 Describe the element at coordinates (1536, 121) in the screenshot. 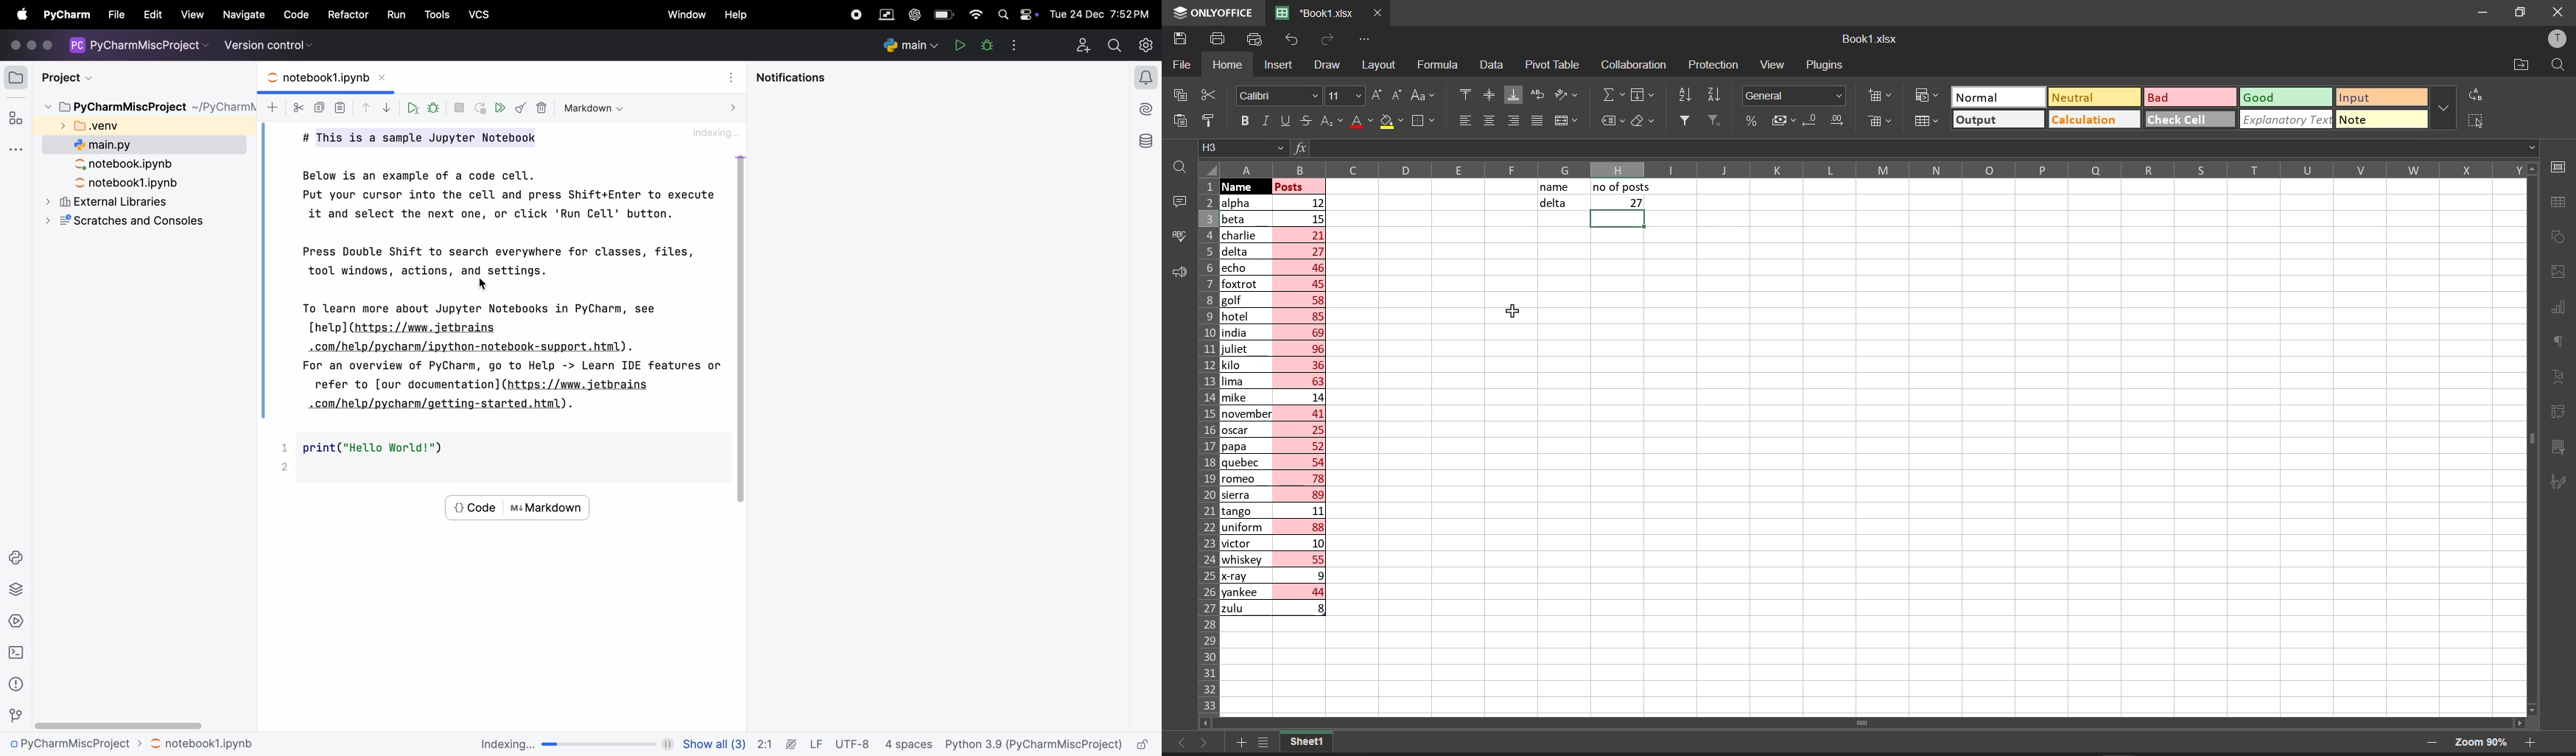

I see `justified` at that location.